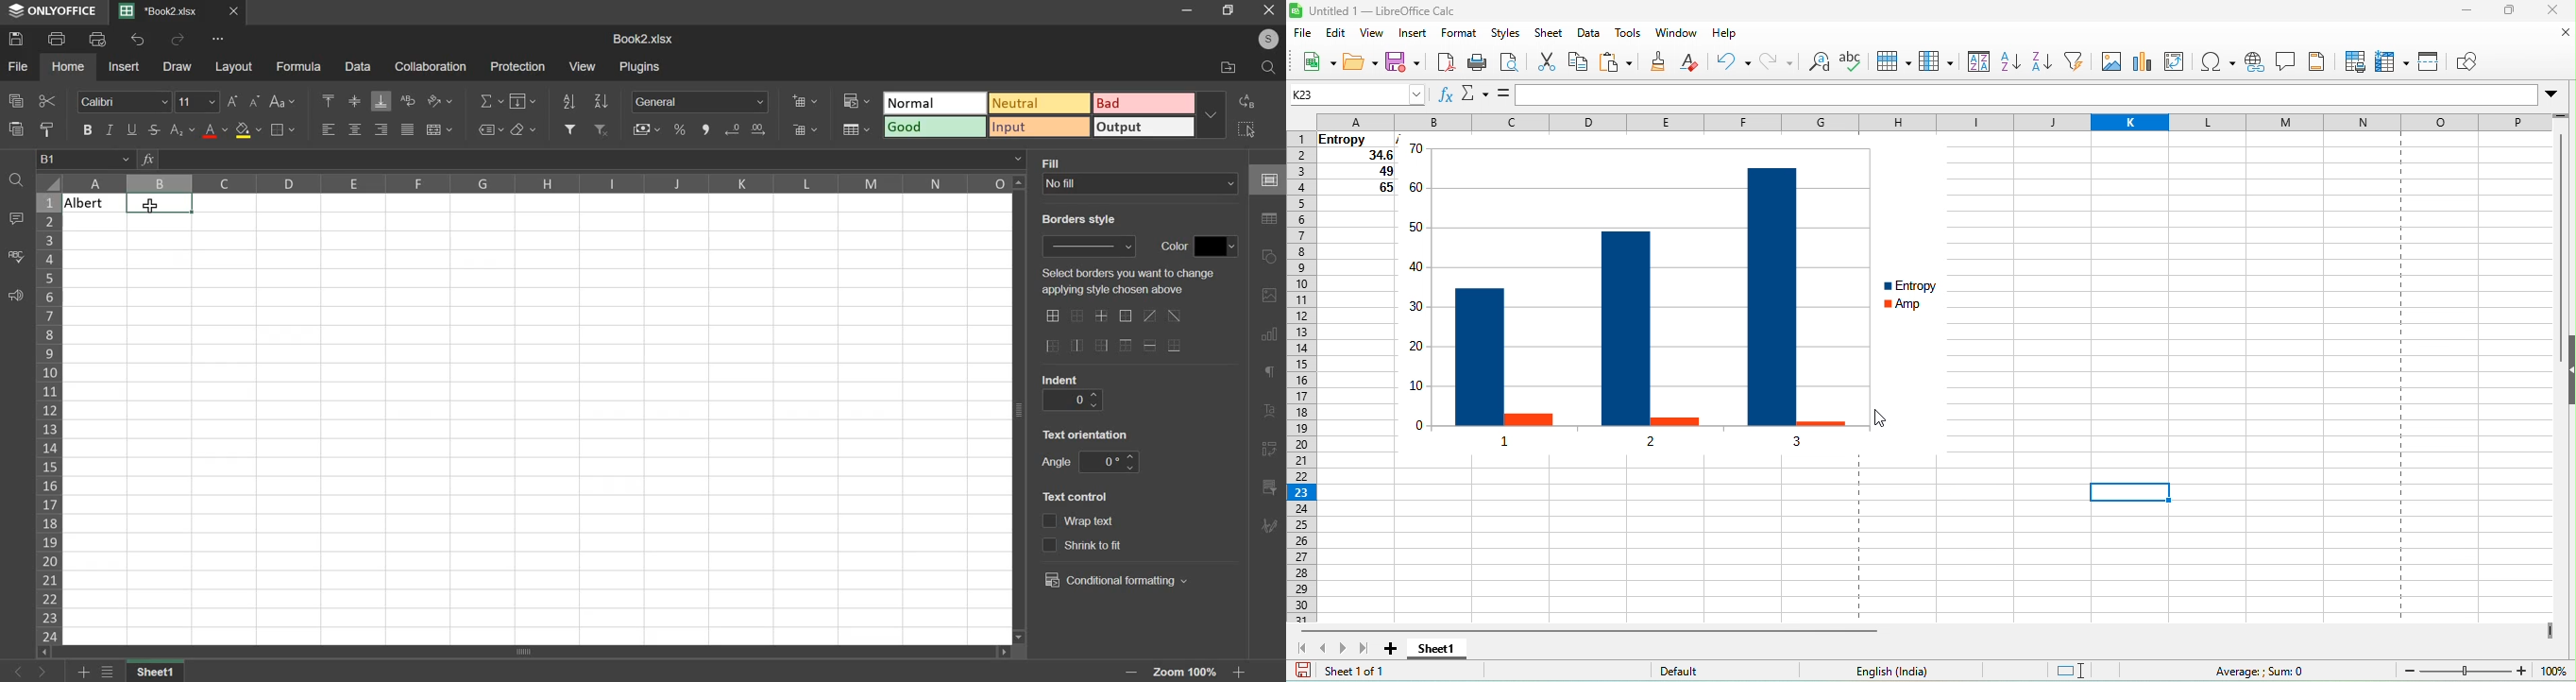  Describe the element at coordinates (2088, 670) in the screenshot. I see `standard selection` at that location.